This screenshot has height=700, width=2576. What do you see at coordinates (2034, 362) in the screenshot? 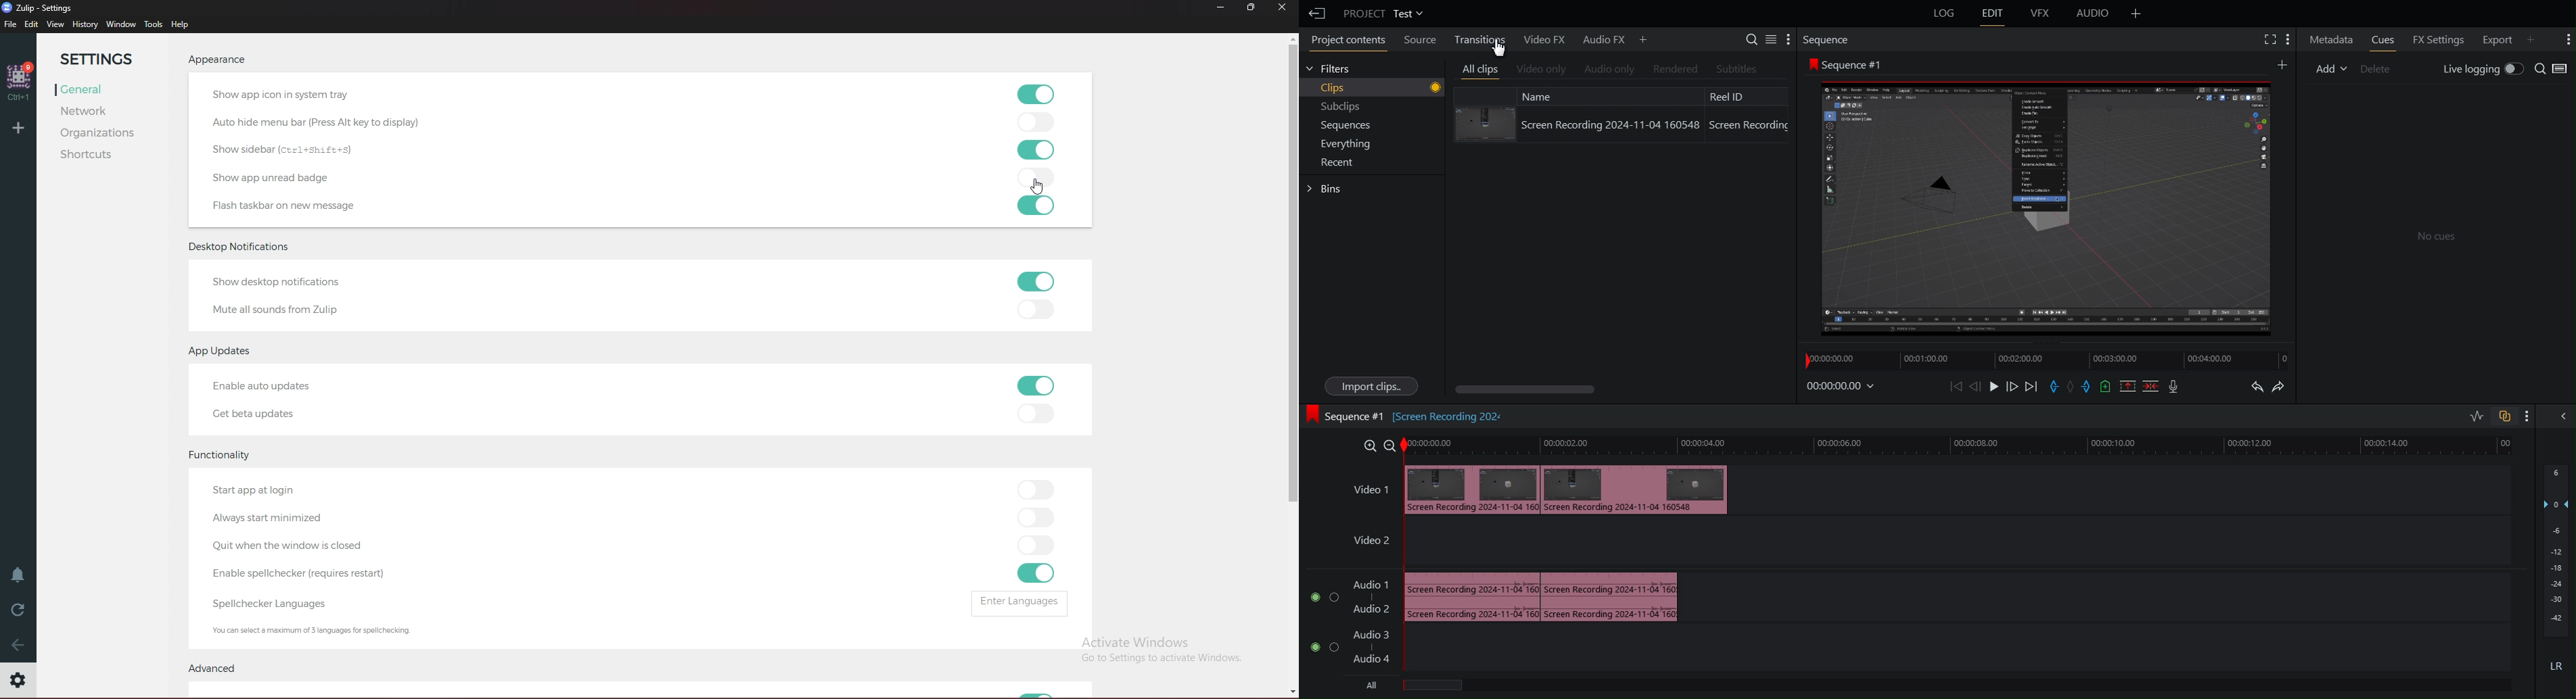
I see `Timeline` at bounding box center [2034, 362].